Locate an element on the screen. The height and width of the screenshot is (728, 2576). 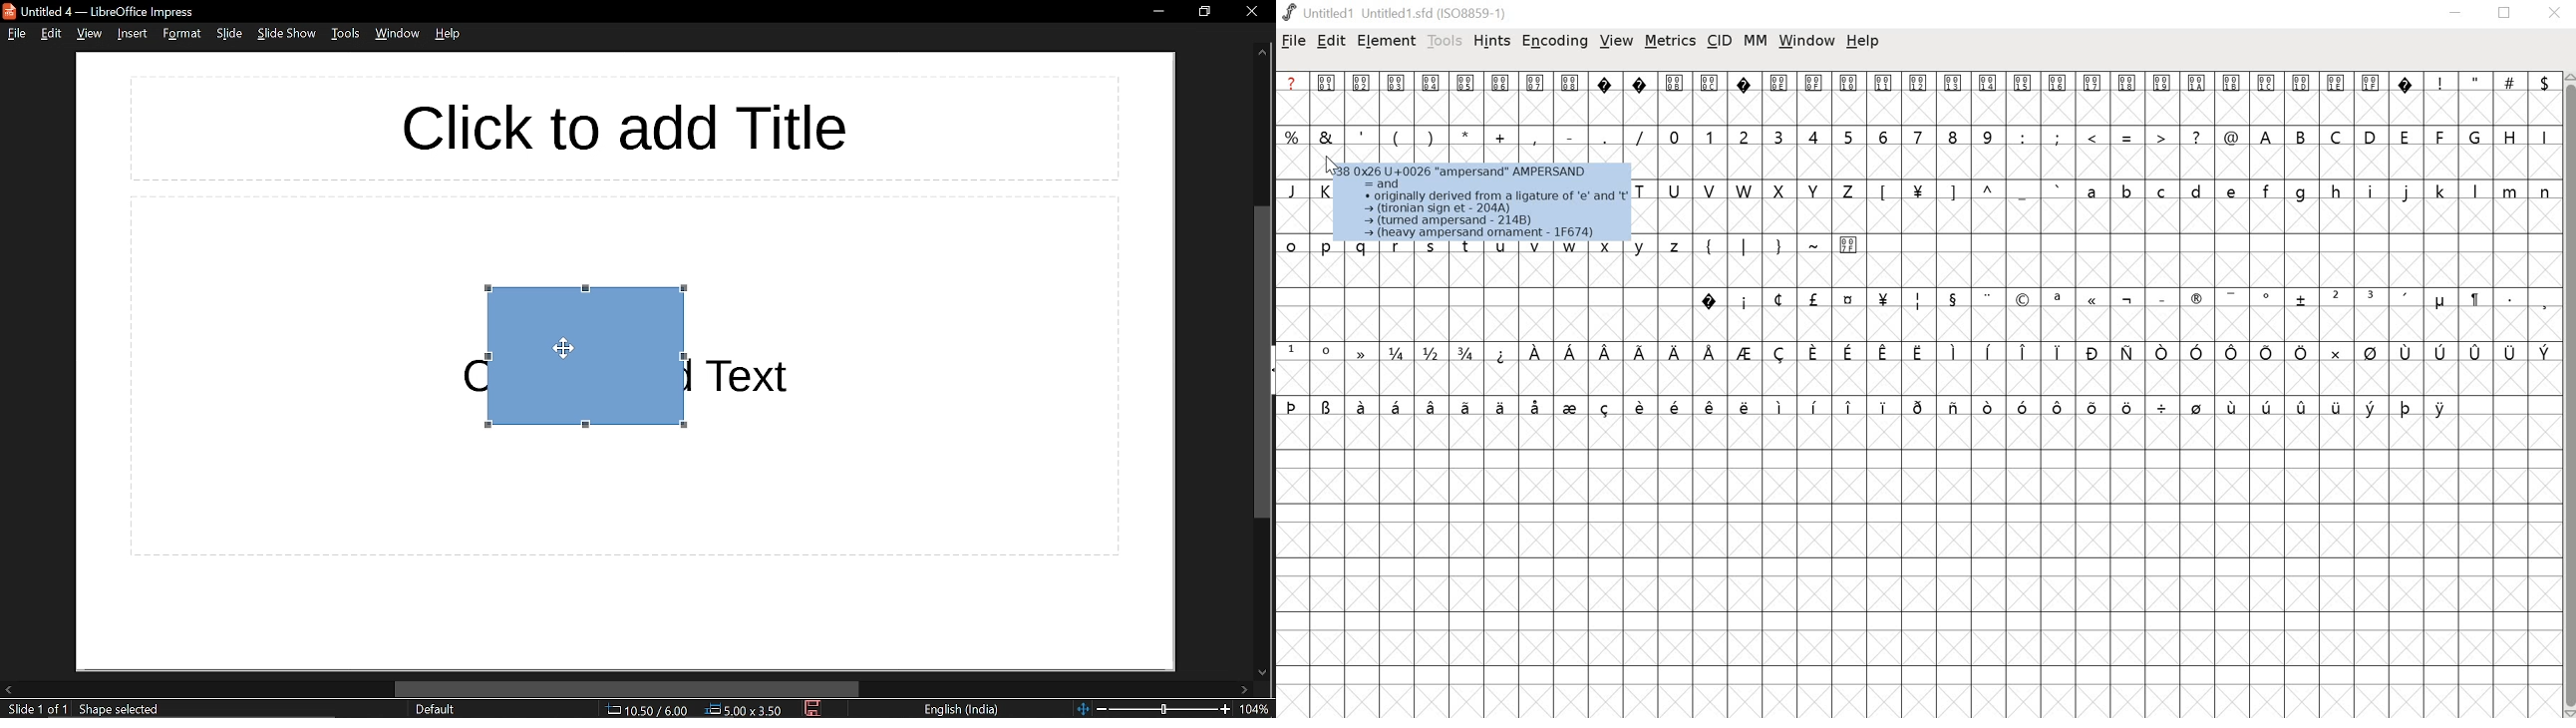
symbol is located at coordinates (1886, 352).